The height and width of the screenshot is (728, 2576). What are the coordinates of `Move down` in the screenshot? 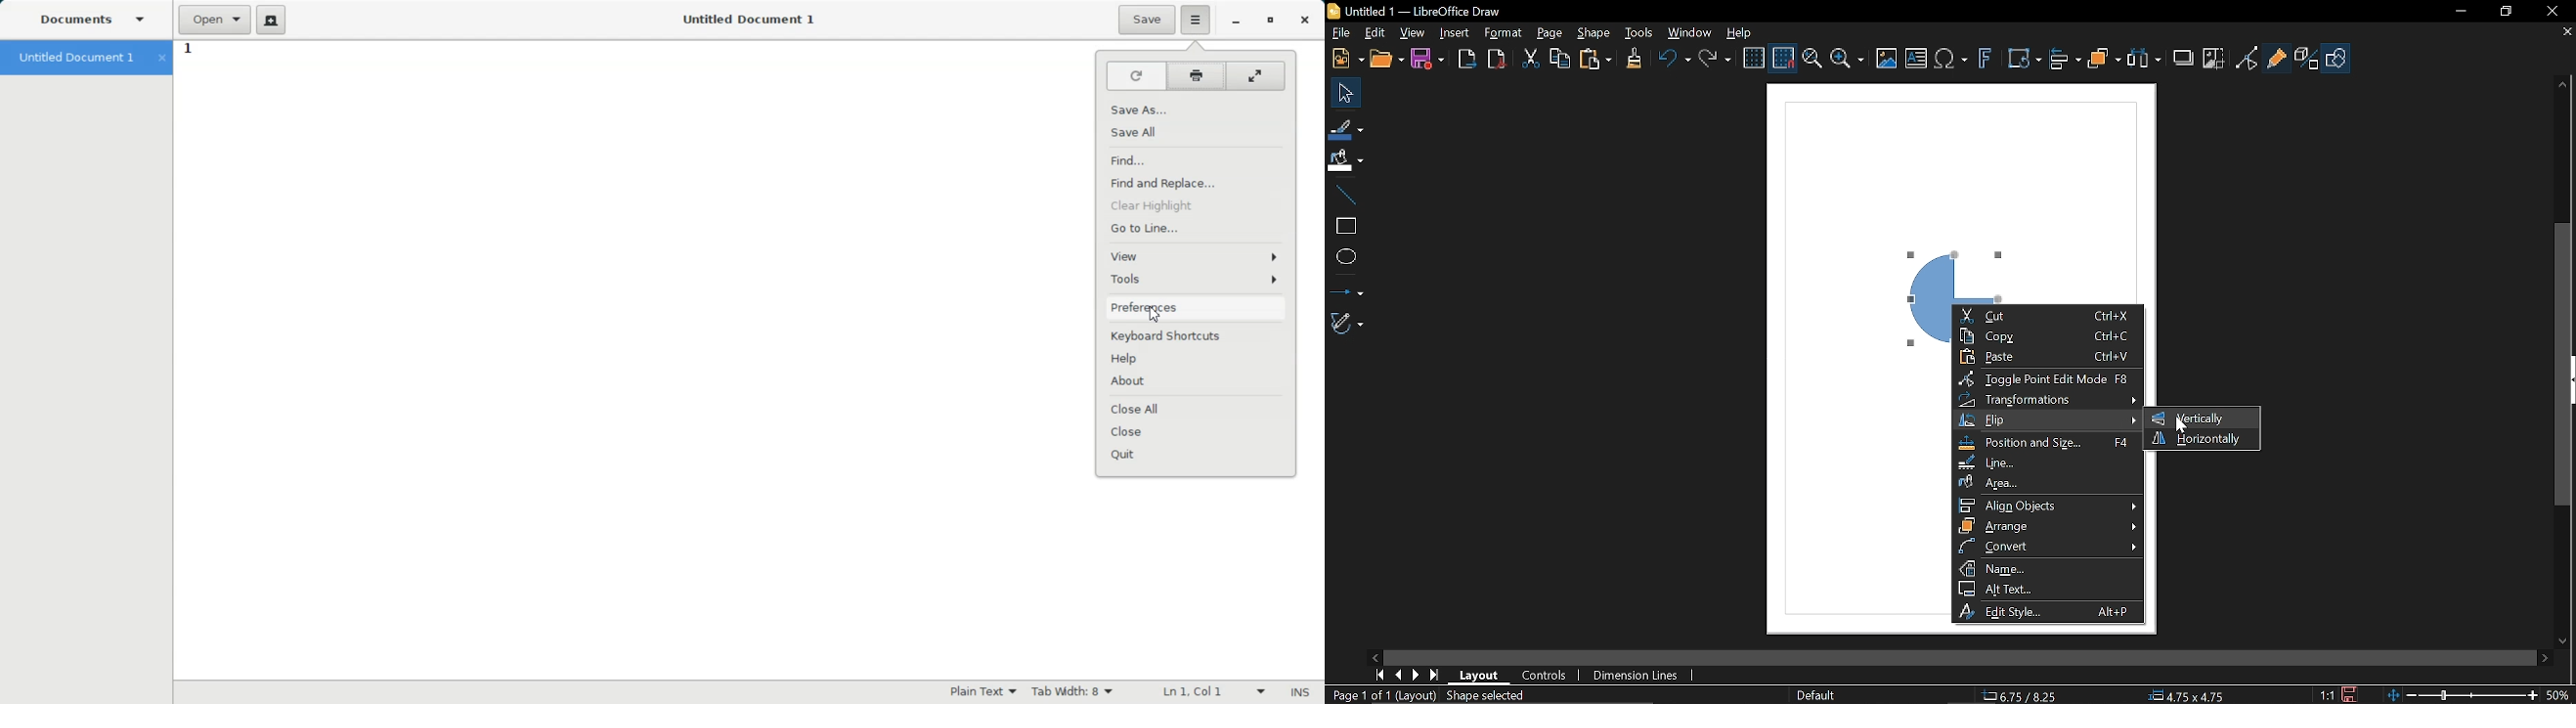 It's located at (2564, 639).